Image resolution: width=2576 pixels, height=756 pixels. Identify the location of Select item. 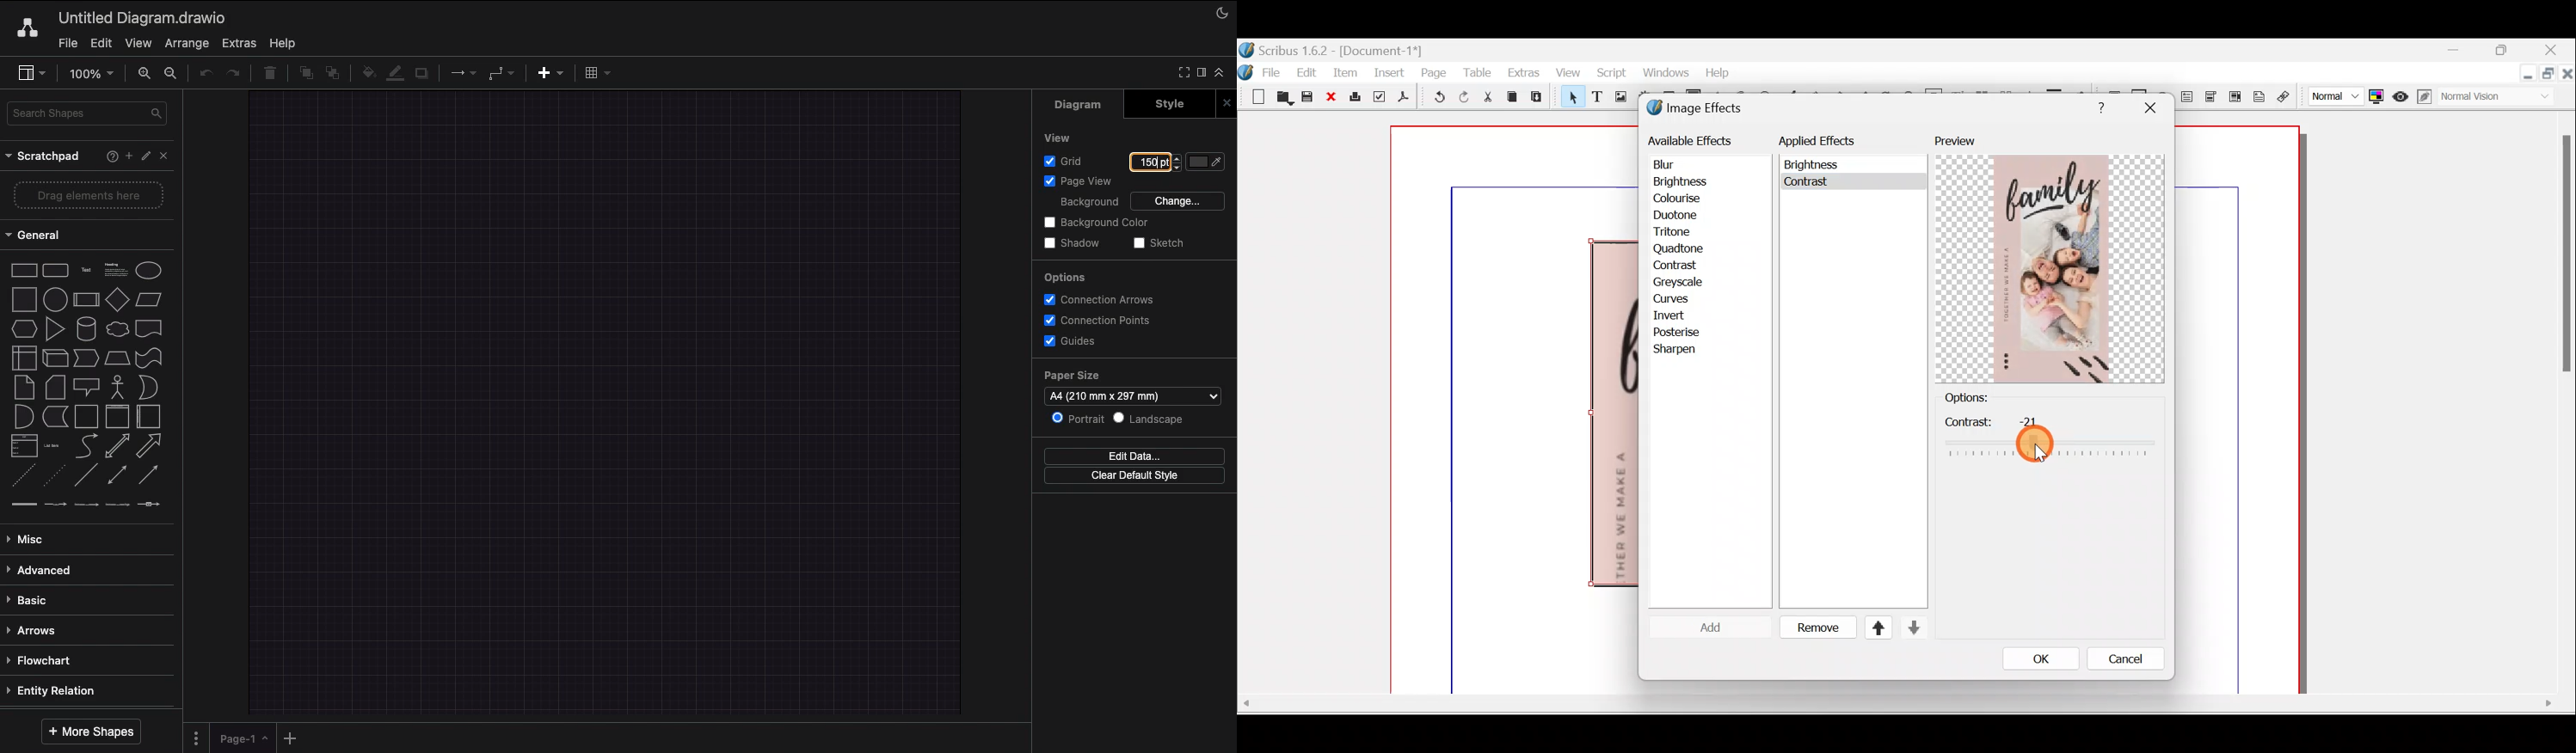
(1570, 99).